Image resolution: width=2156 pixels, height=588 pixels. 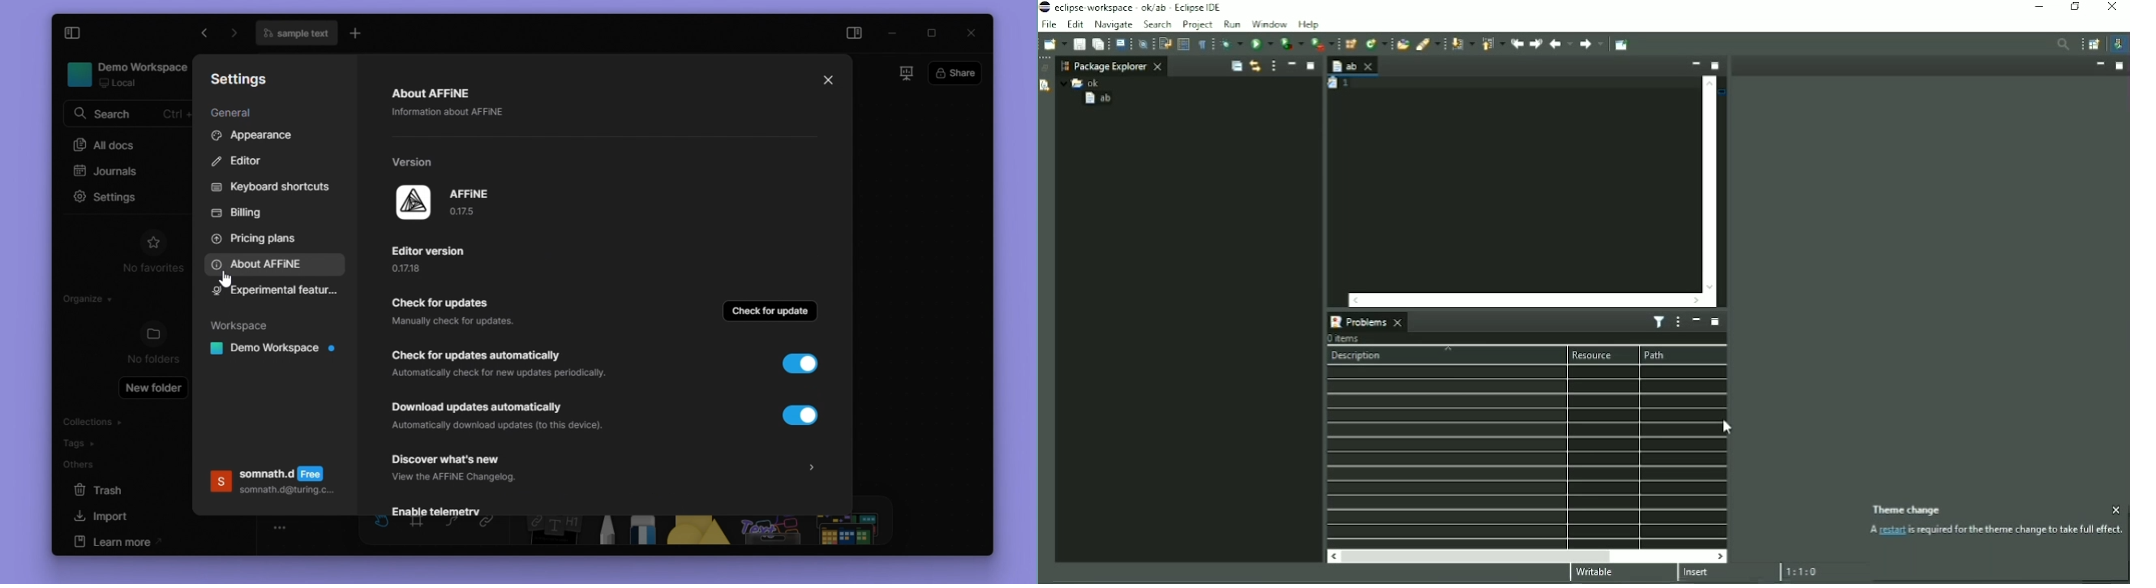 What do you see at coordinates (244, 79) in the screenshot?
I see `Settings` at bounding box center [244, 79].